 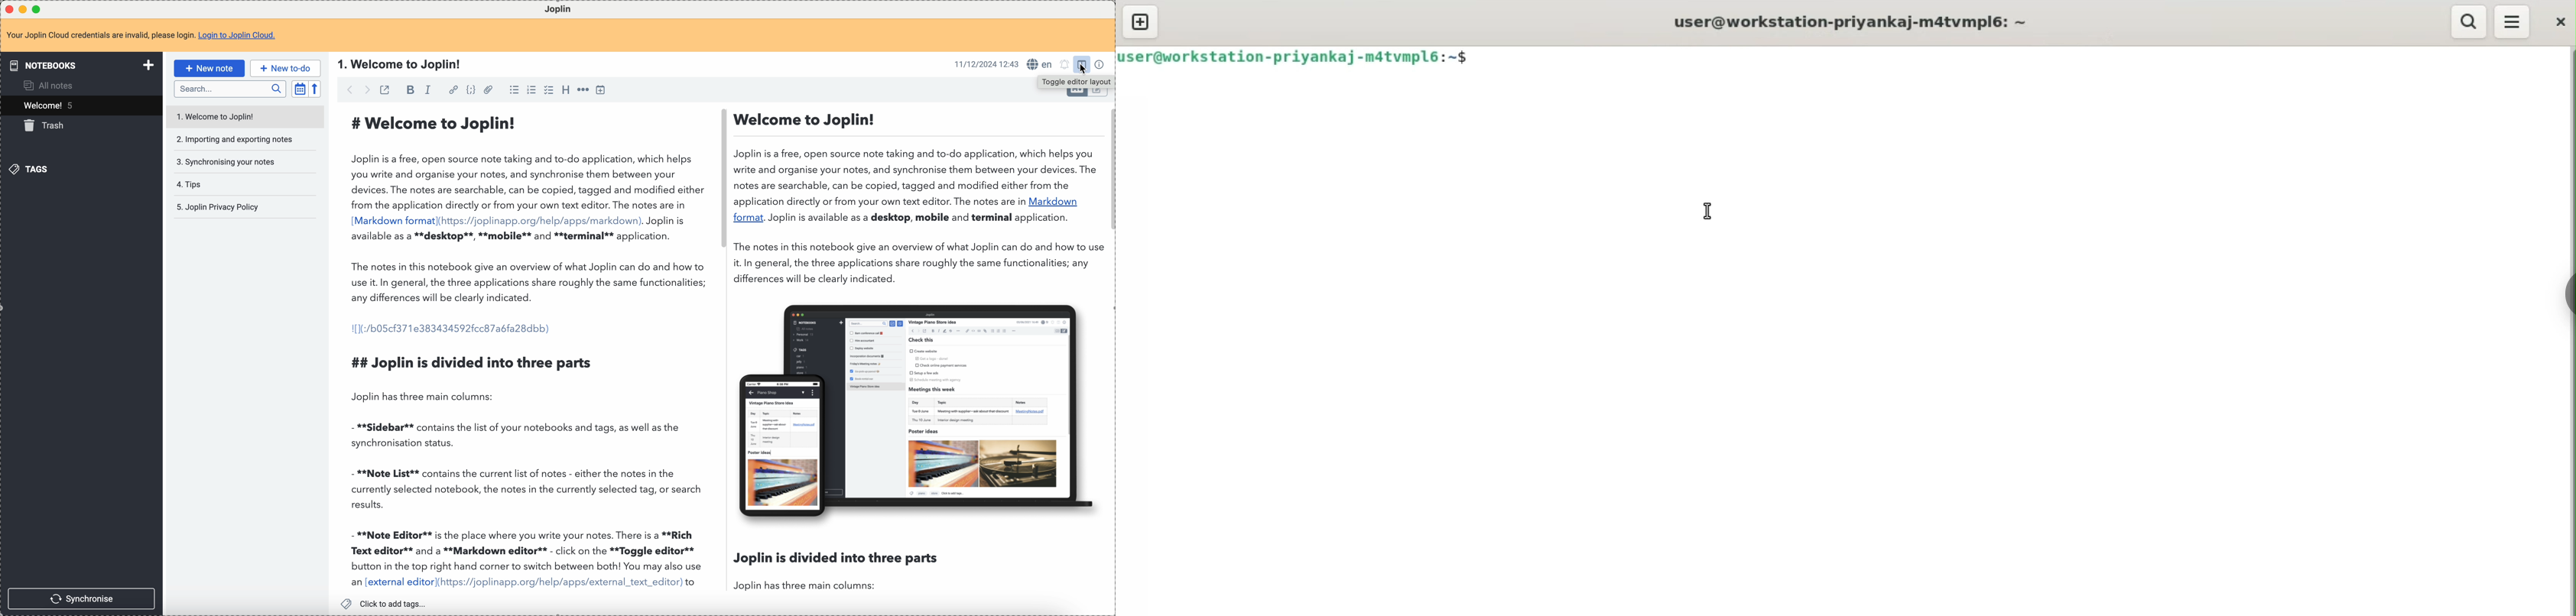 What do you see at coordinates (1109, 168) in the screenshot?
I see `scroll bar` at bounding box center [1109, 168].